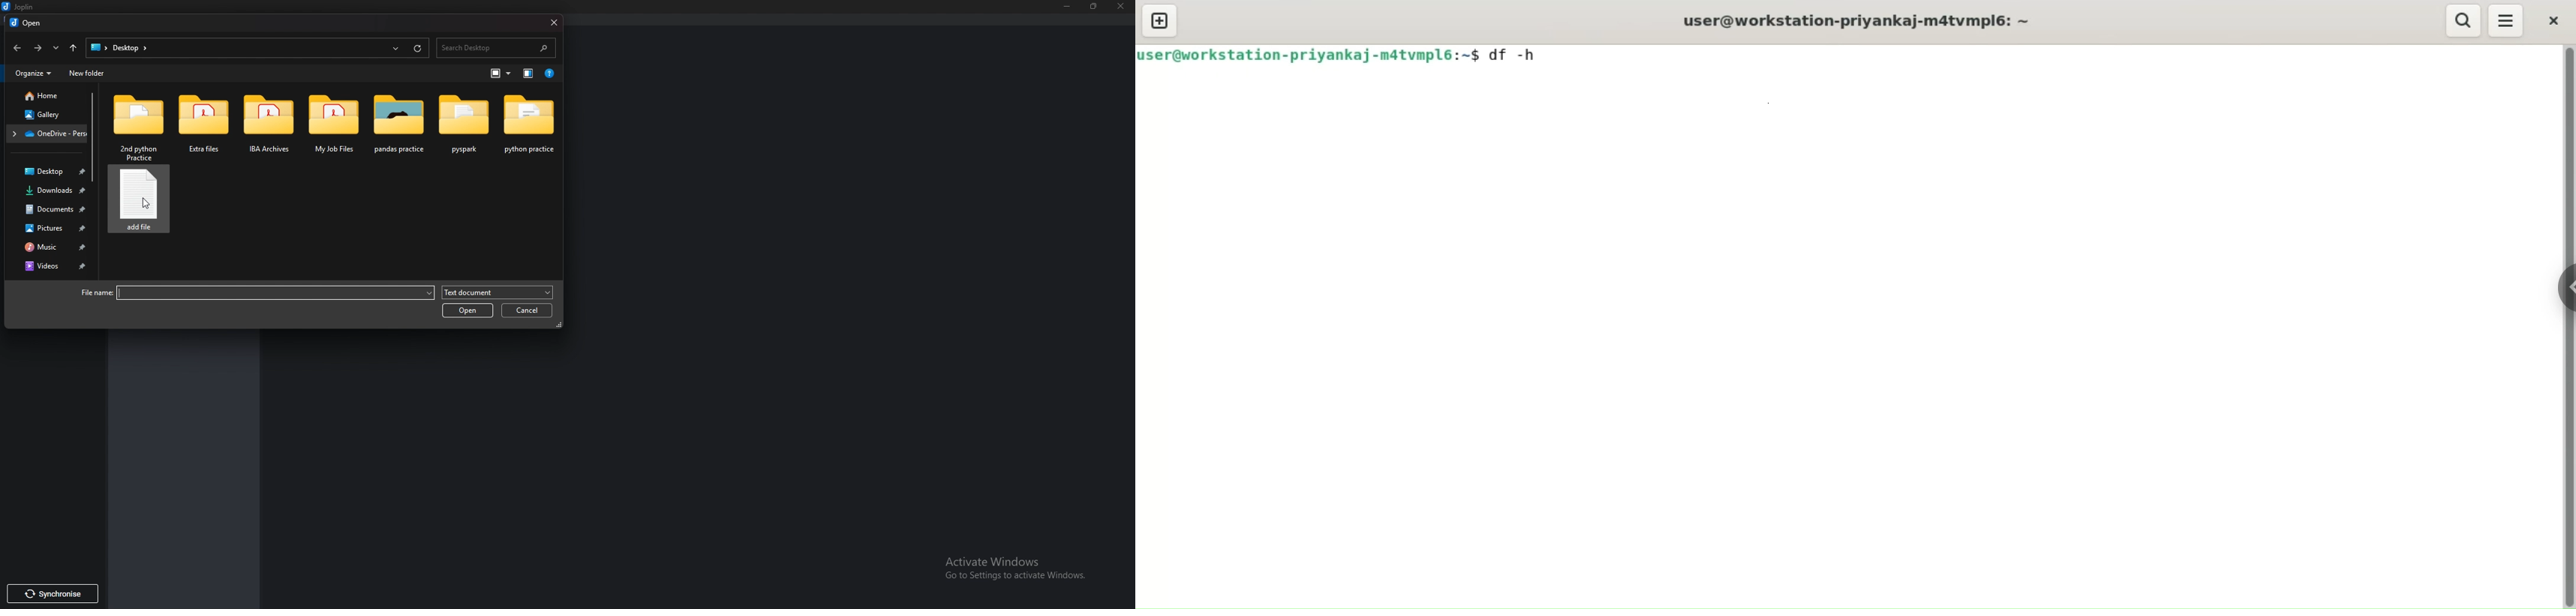 This screenshot has height=616, width=2576. What do you see at coordinates (501, 73) in the screenshot?
I see `Change view` at bounding box center [501, 73].